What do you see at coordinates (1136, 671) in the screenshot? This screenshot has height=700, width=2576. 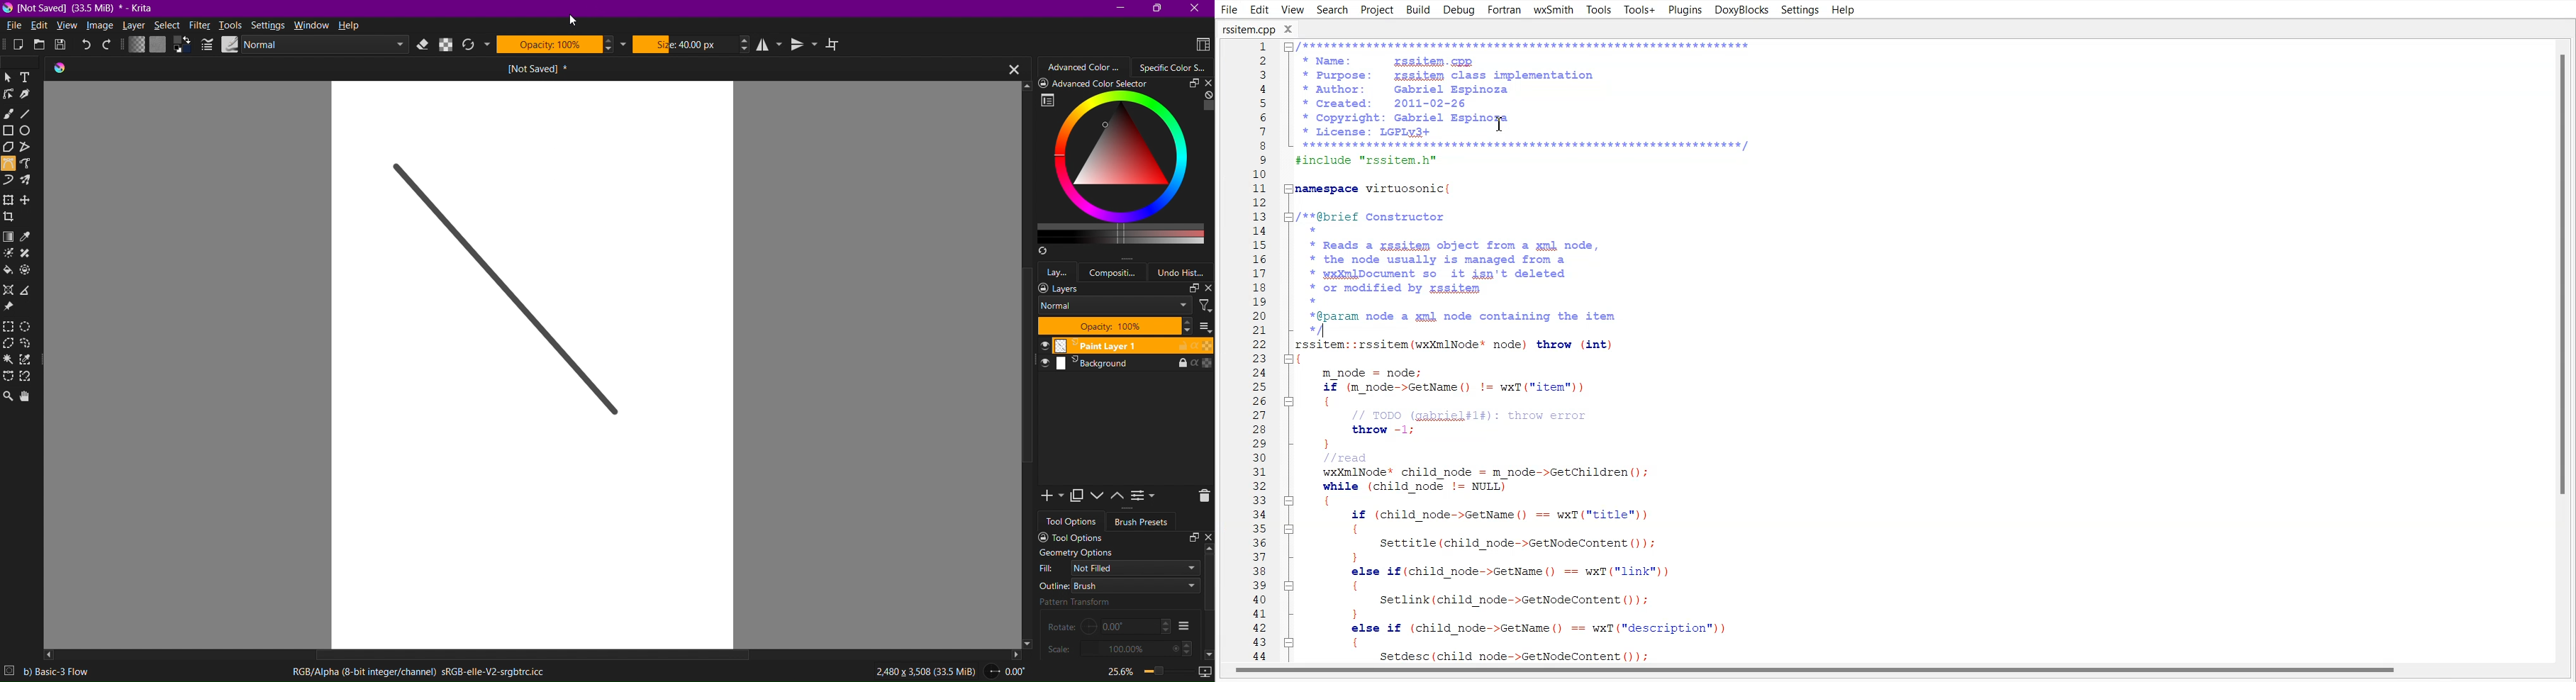 I see `Zoom` at bounding box center [1136, 671].